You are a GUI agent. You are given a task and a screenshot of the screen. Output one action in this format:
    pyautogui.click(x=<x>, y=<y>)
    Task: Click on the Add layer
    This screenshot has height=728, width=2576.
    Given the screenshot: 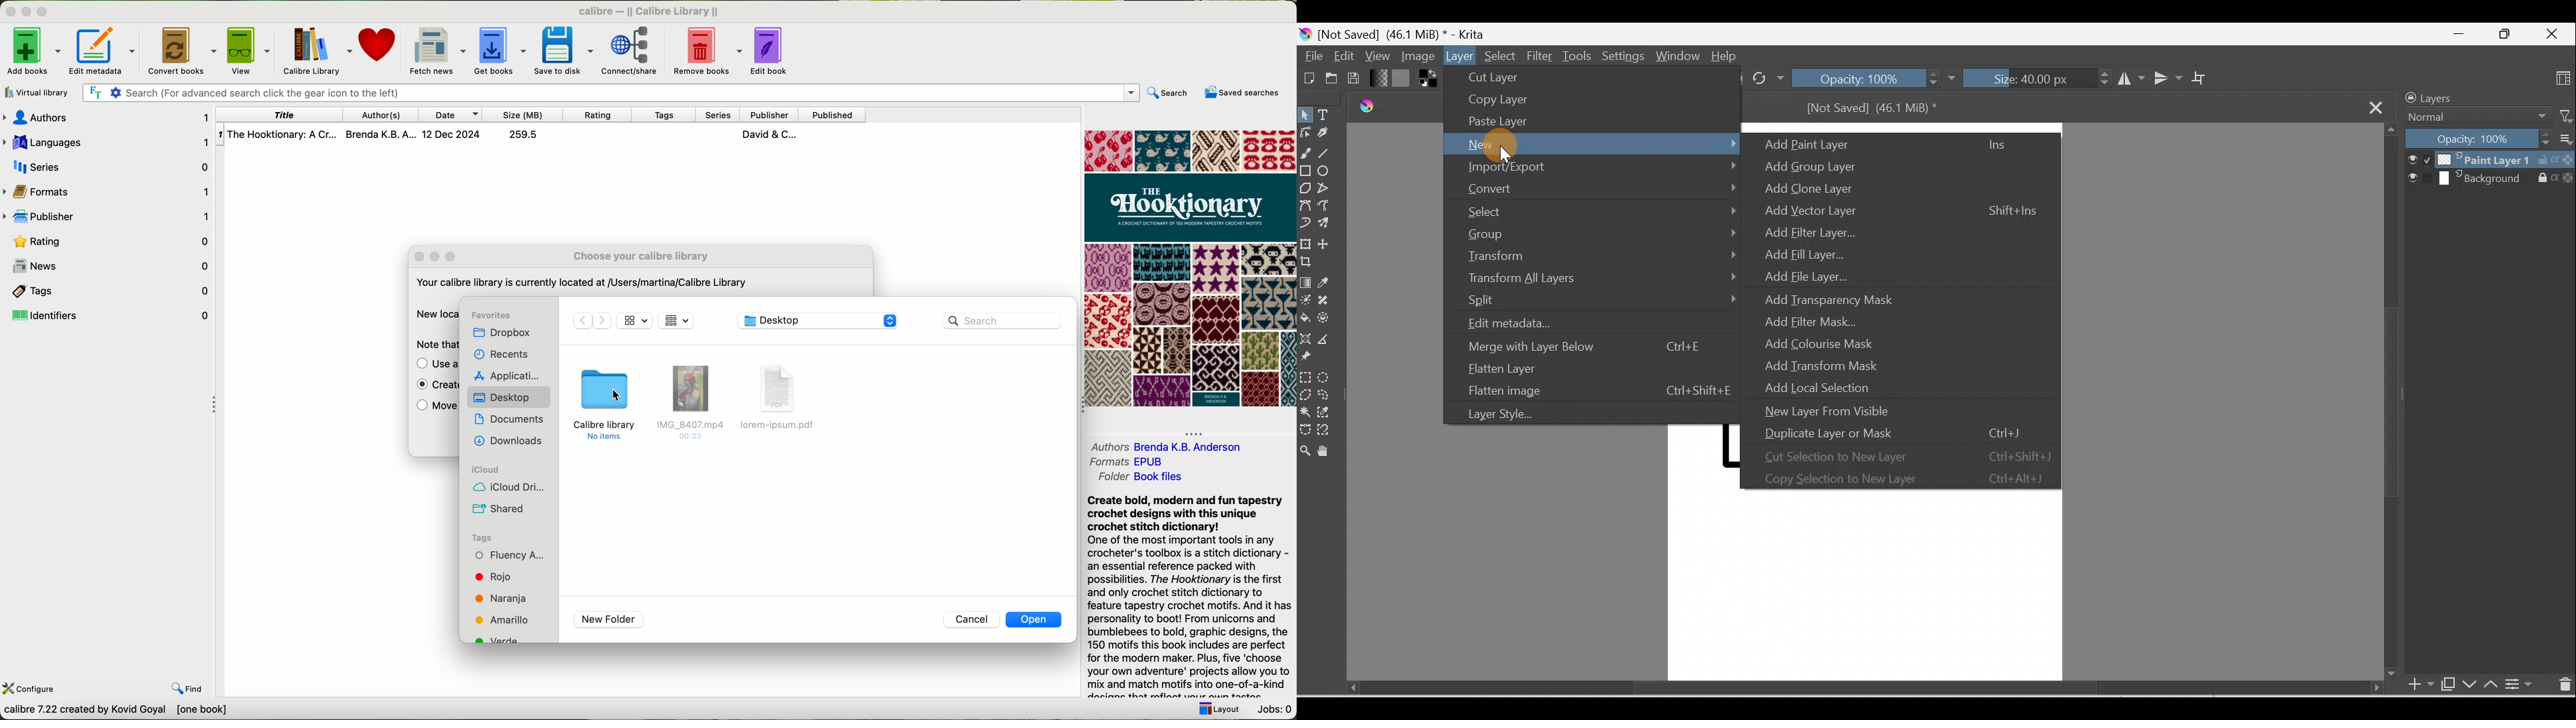 What is the action you would take?
    pyautogui.click(x=2413, y=685)
    